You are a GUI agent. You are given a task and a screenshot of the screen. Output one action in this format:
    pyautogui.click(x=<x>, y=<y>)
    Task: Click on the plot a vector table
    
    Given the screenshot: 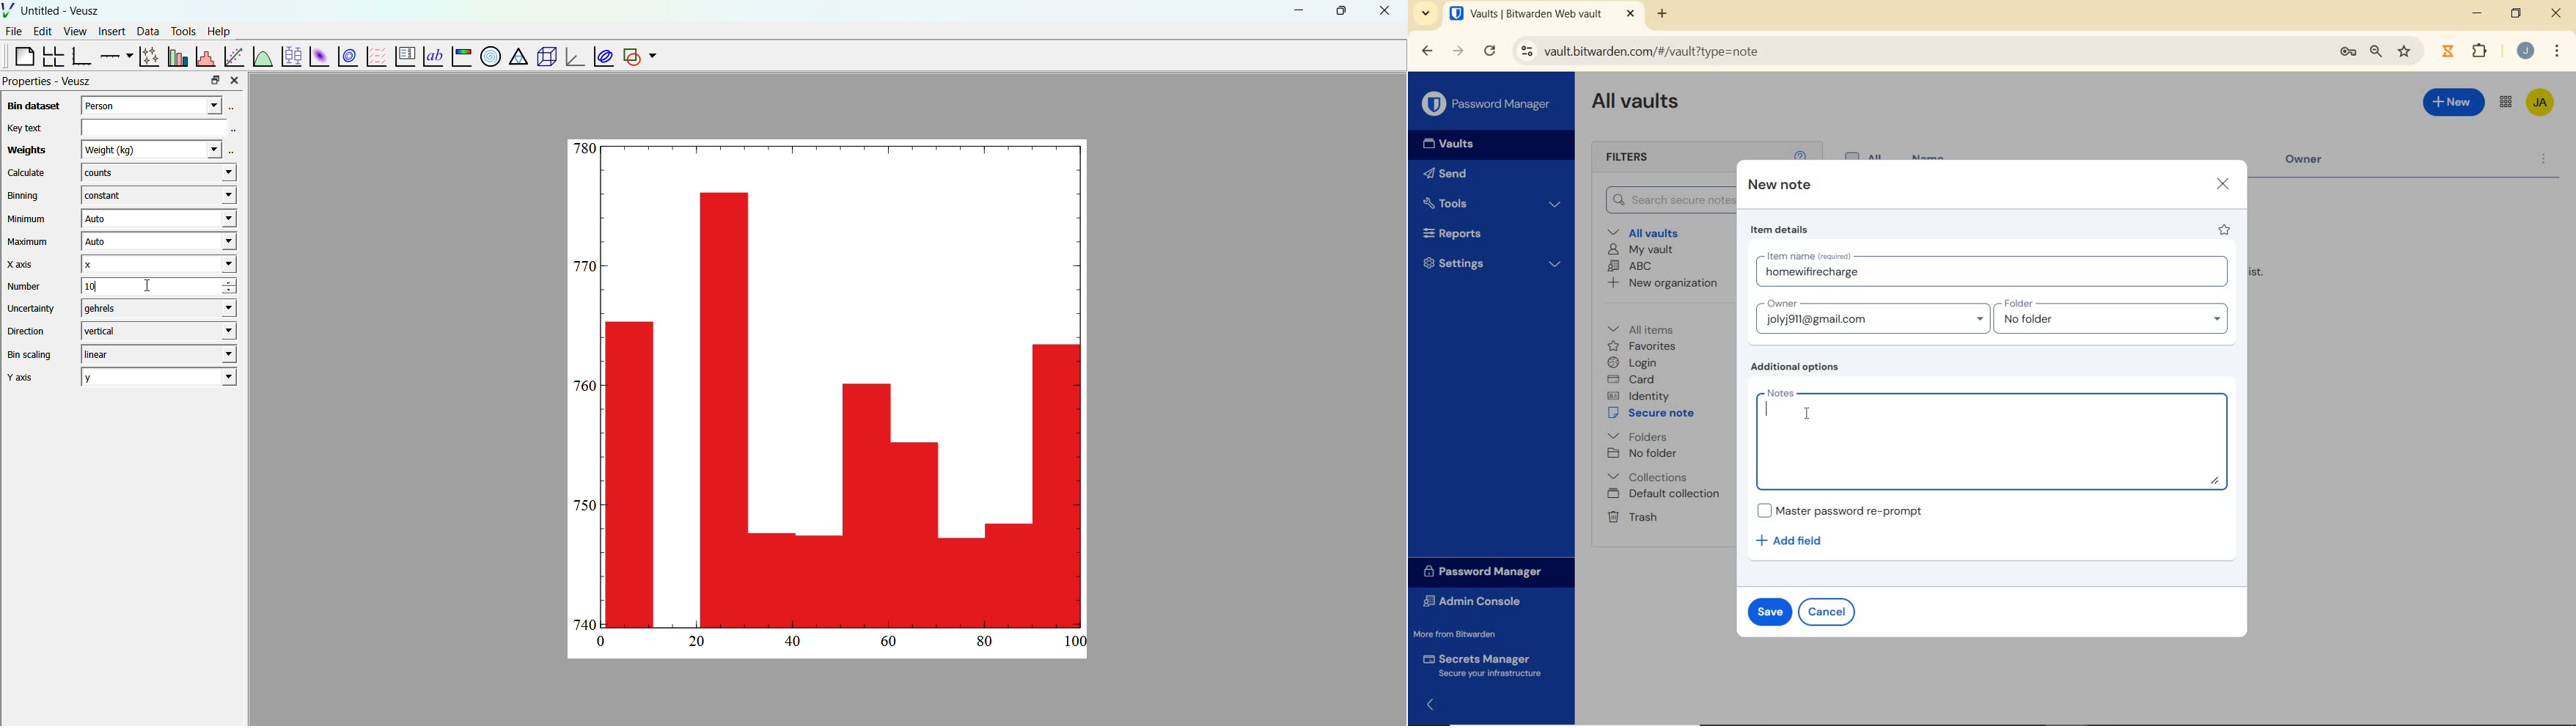 What is the action you would take?
    pyautogui.click(x=375, y=56)
    